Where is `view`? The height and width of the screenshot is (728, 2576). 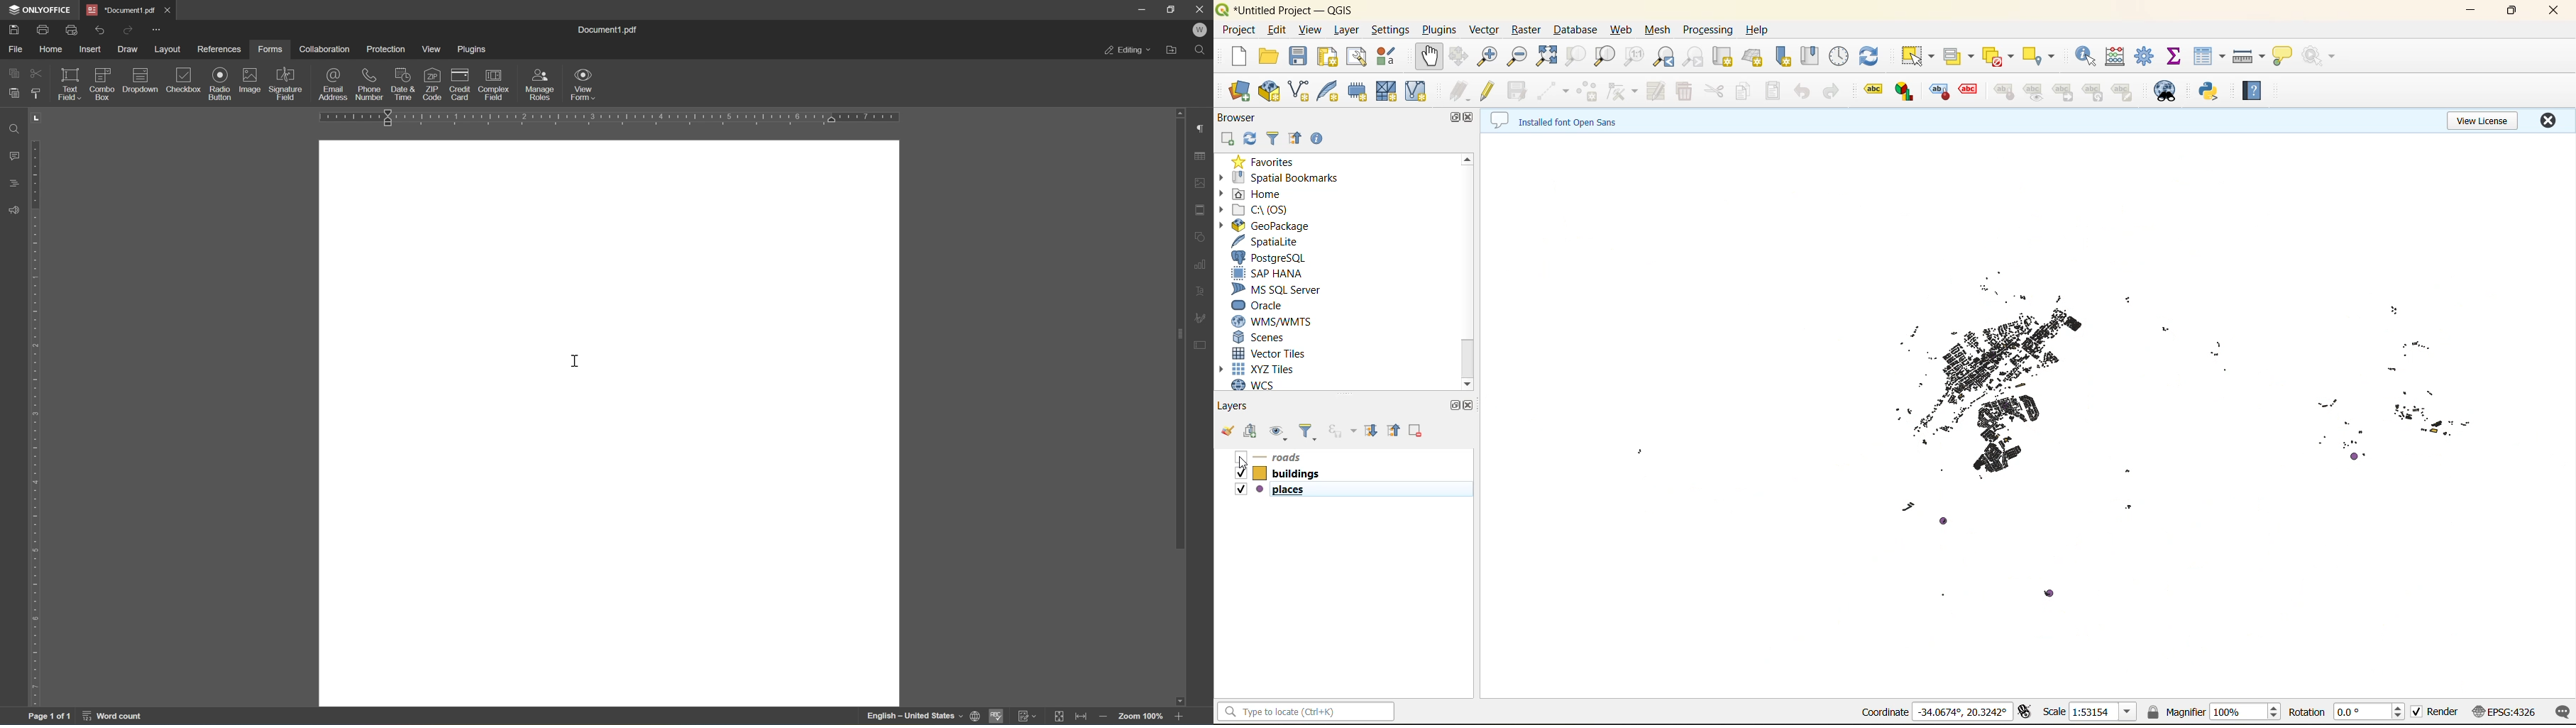
view is located at coordinates (434, 50).